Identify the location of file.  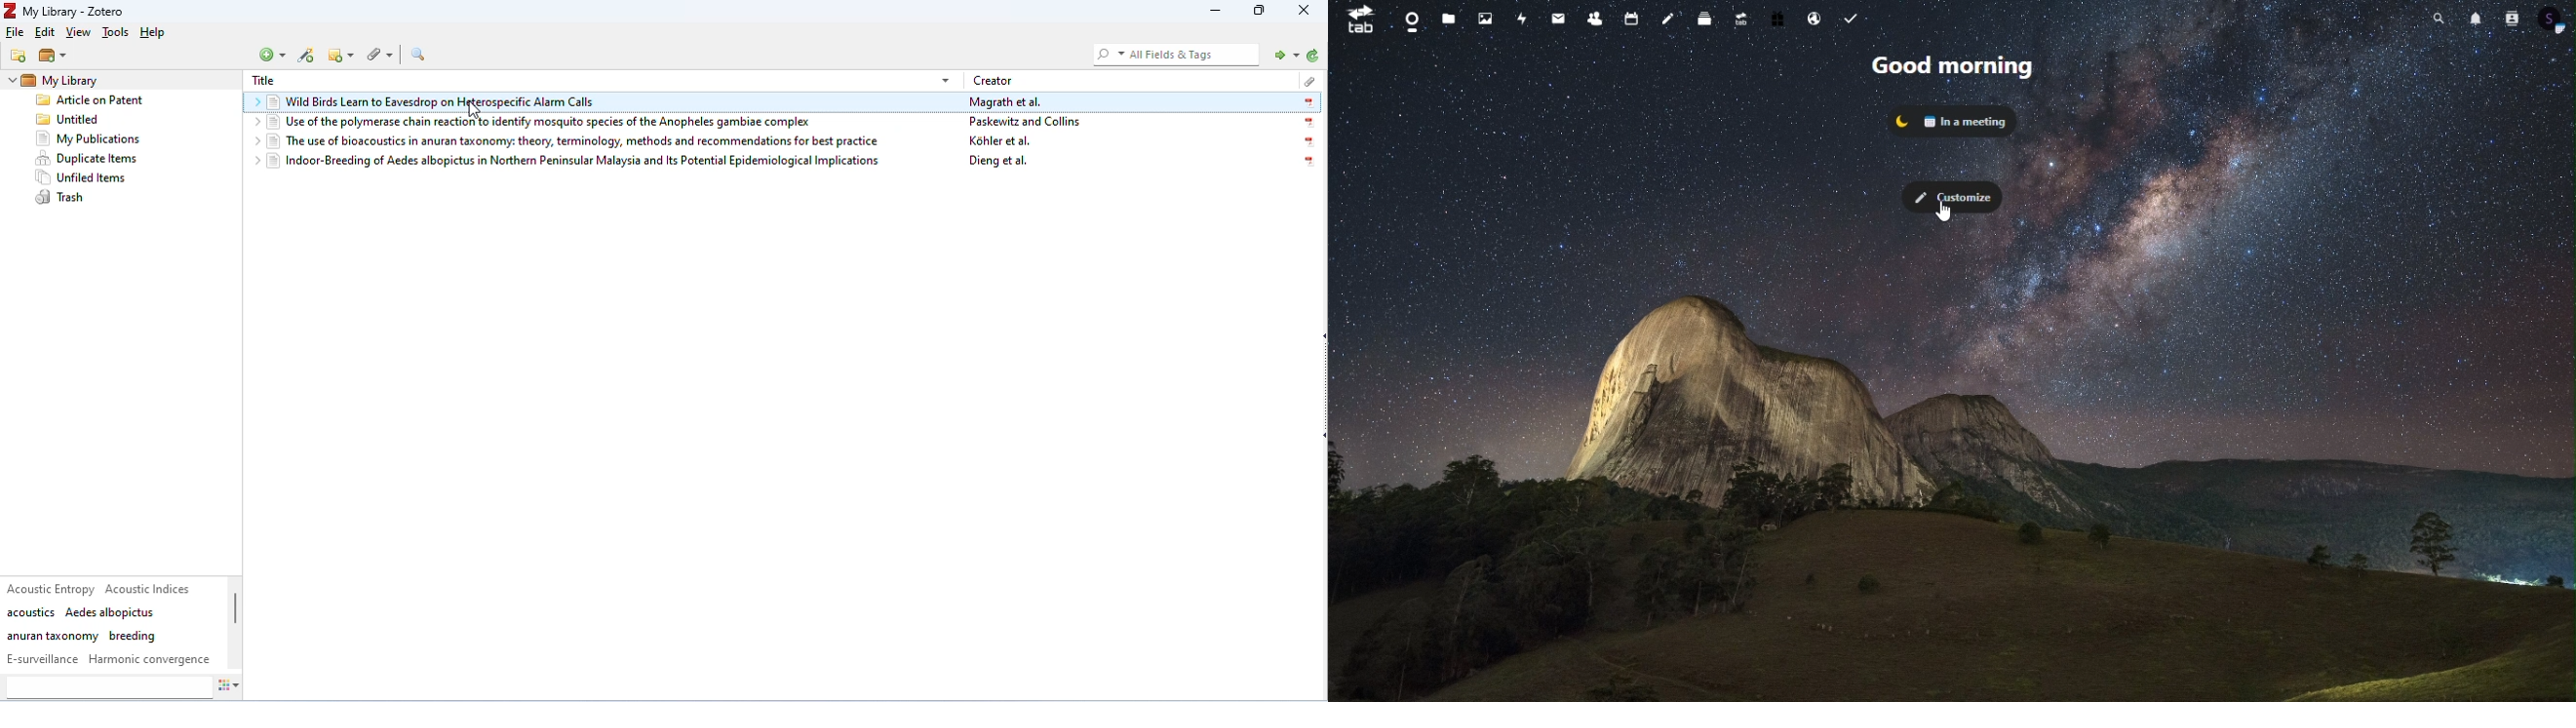
(16, 32).